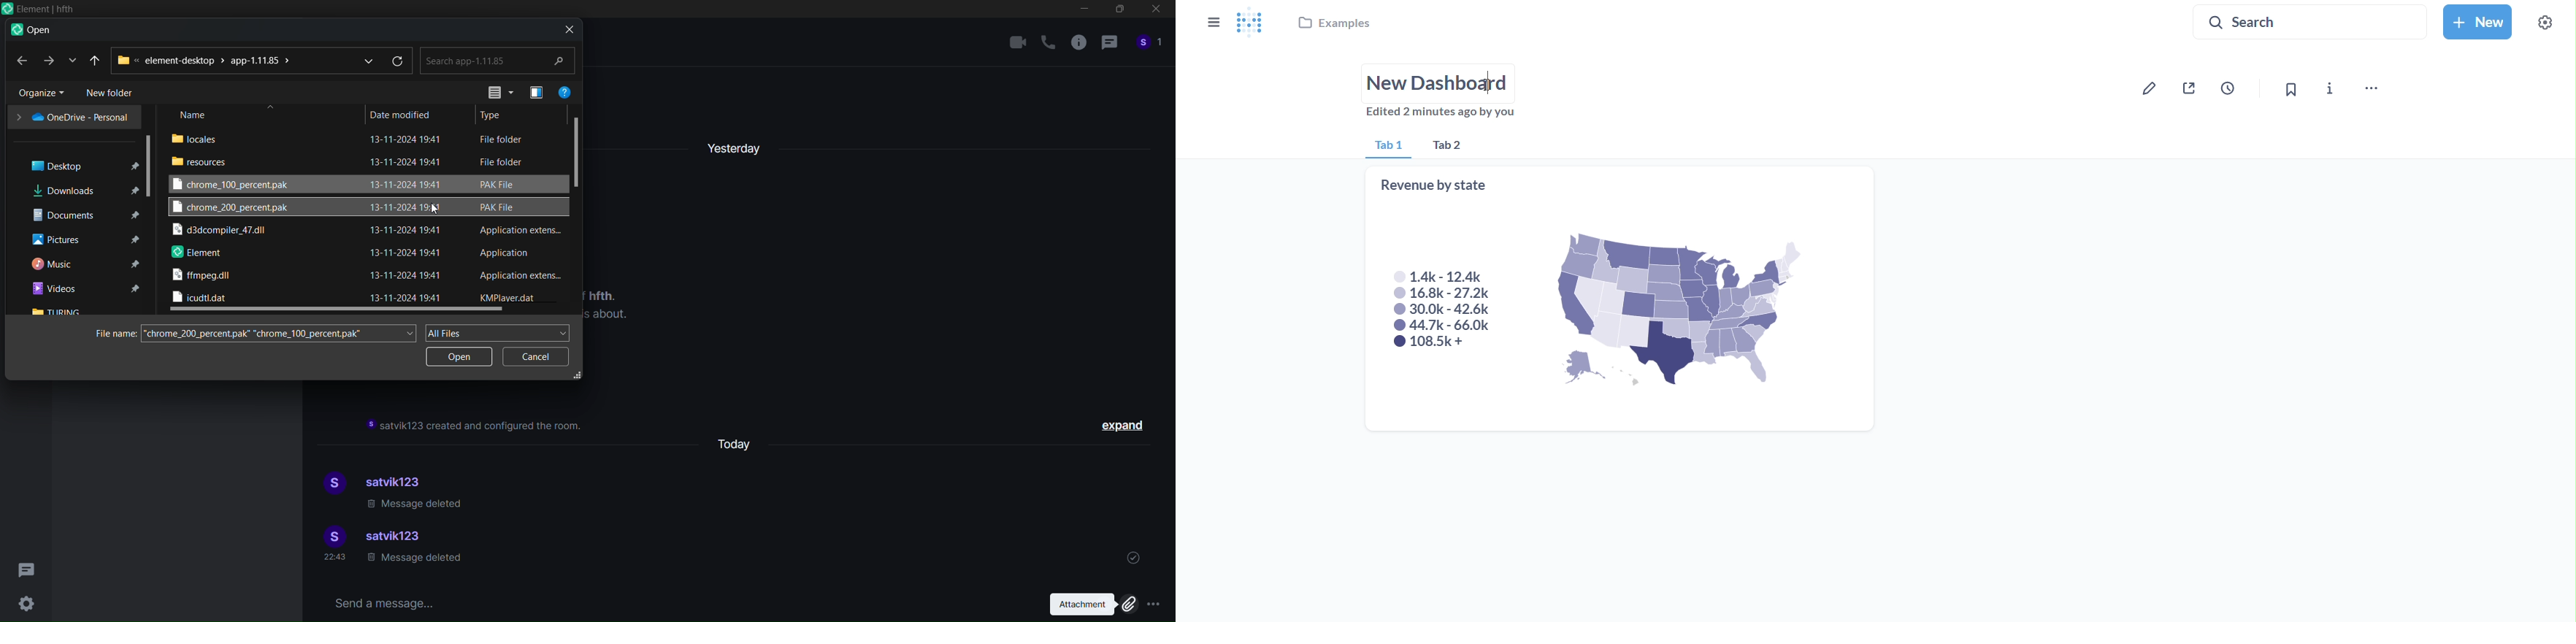 This screenshot has height=644, width=2576. Describe the element at coordinates (1084, 11) in the screenshot. I see `minimize` at that location.